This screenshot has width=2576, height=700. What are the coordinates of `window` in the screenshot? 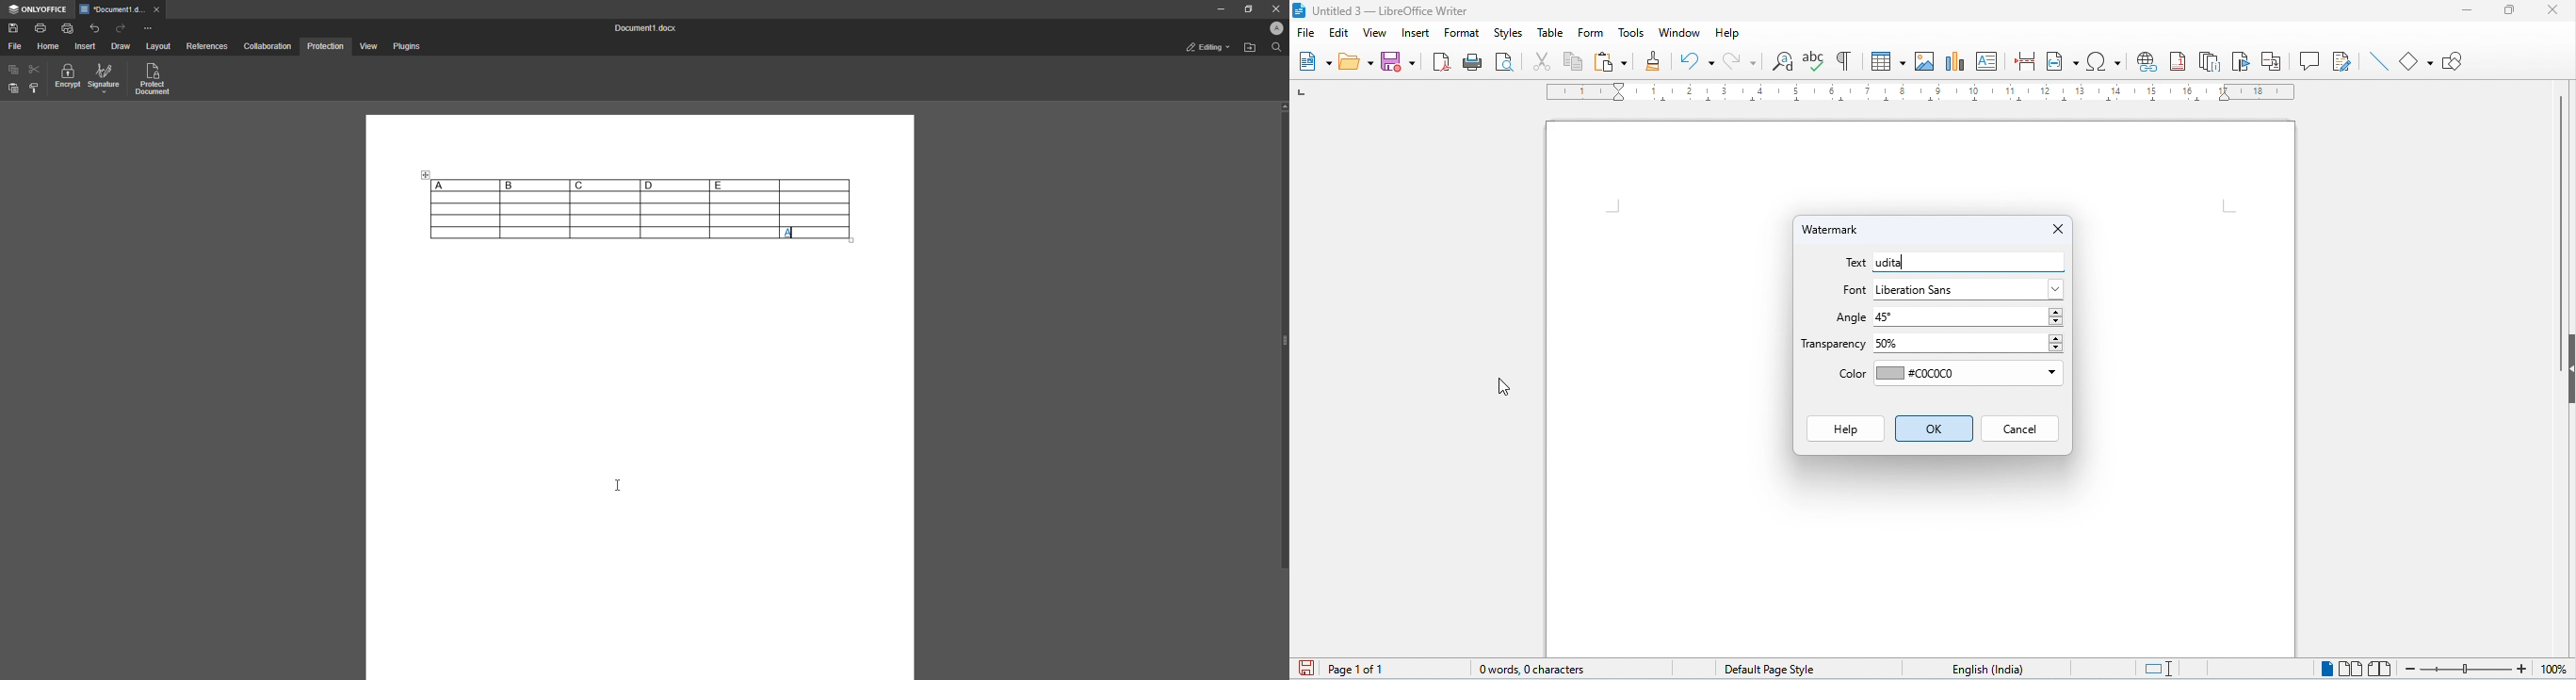 It's located at (1682, 33).